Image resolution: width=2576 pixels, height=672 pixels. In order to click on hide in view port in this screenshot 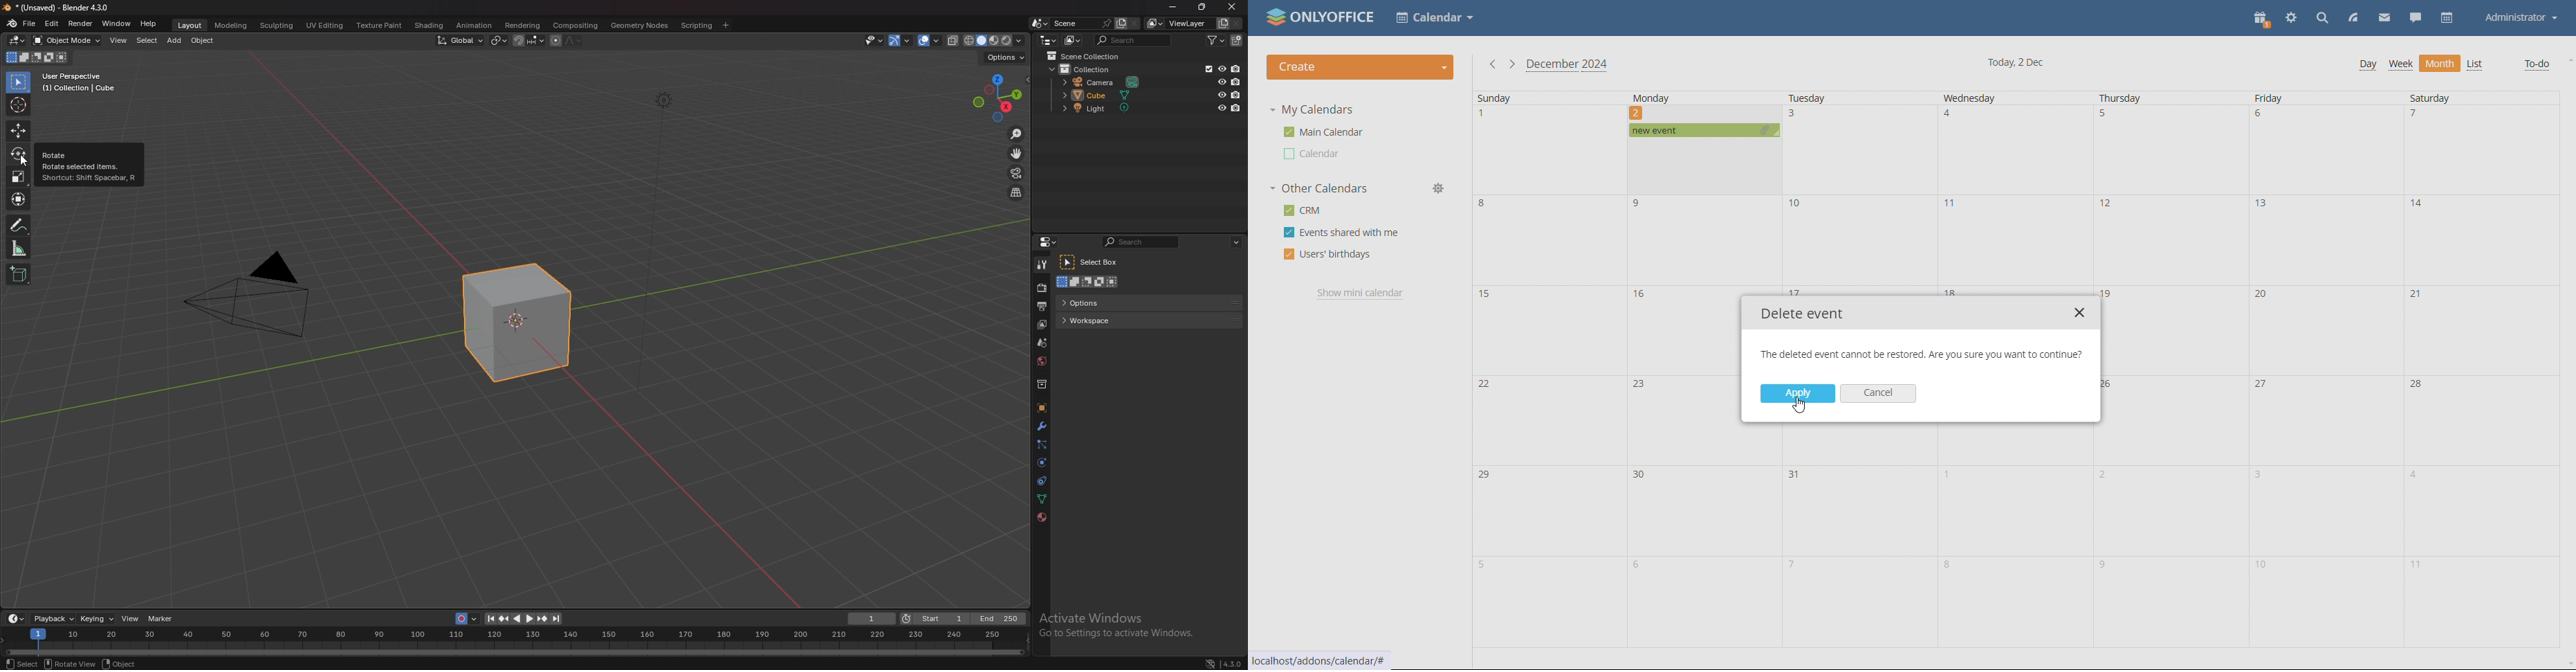, I will do `click(1223, 94)`.